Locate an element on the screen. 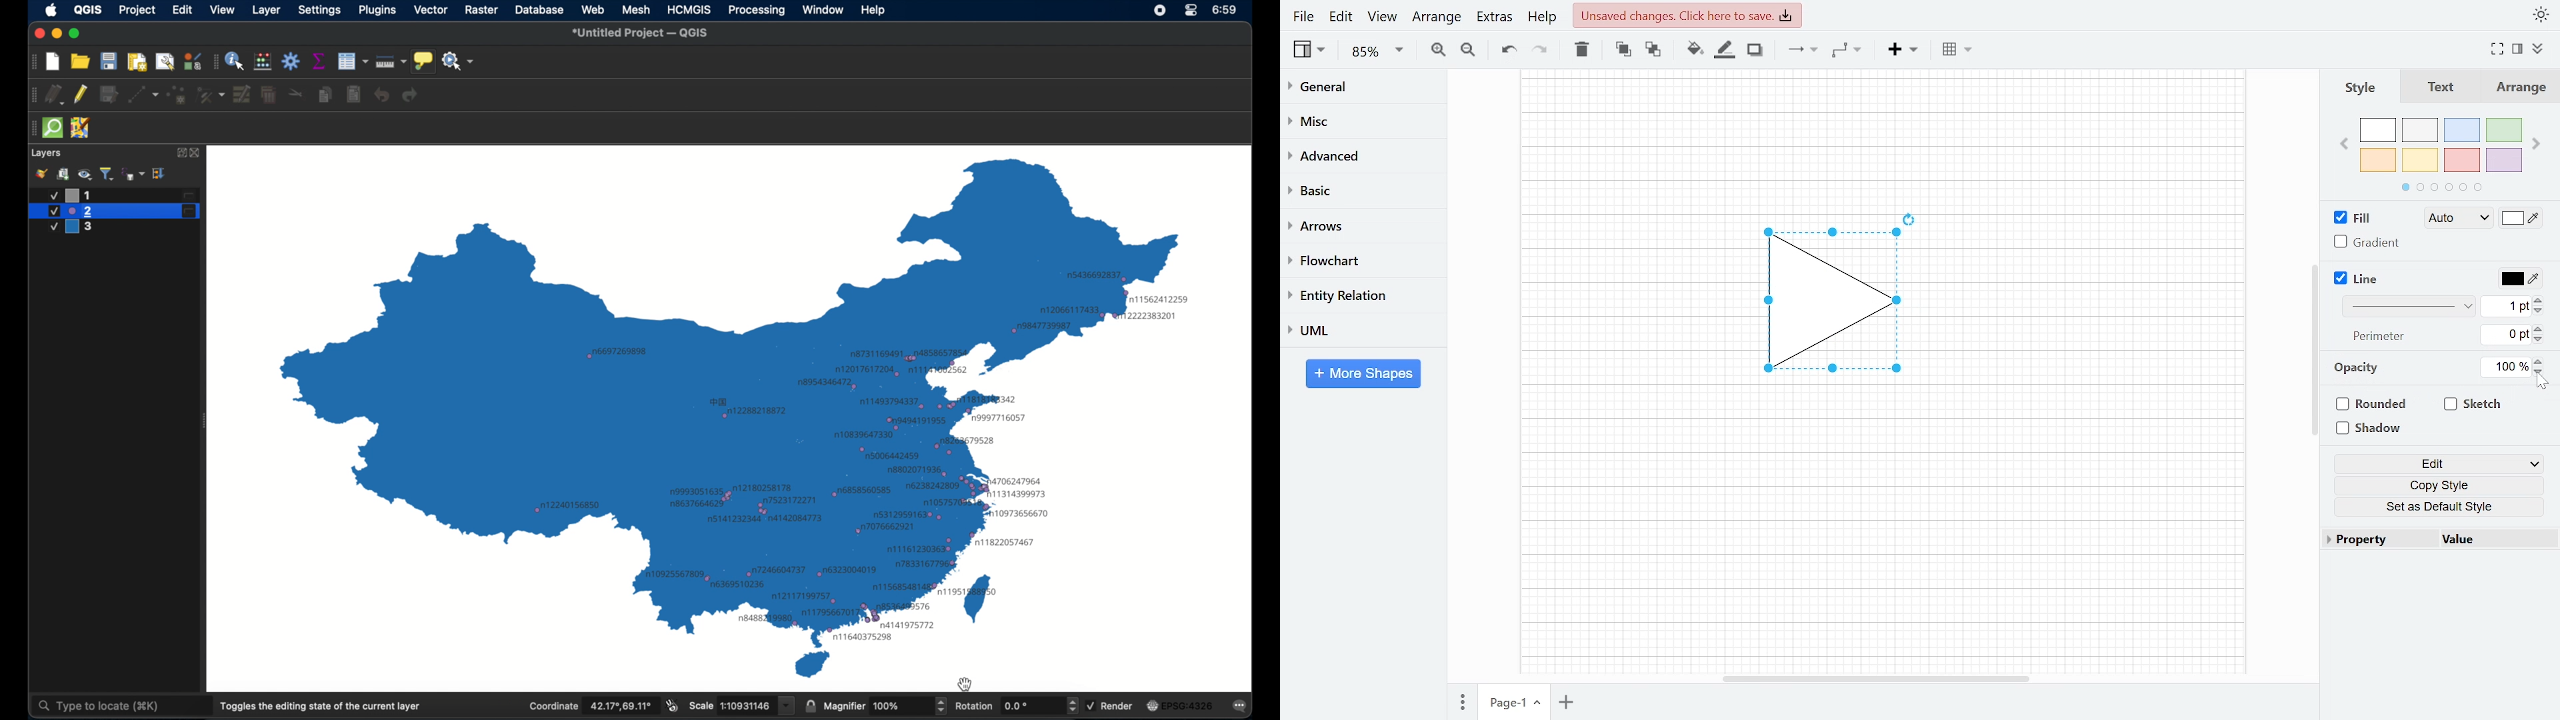 The image size is (2576, 728). Connection is located at coordinates (1802, 49).